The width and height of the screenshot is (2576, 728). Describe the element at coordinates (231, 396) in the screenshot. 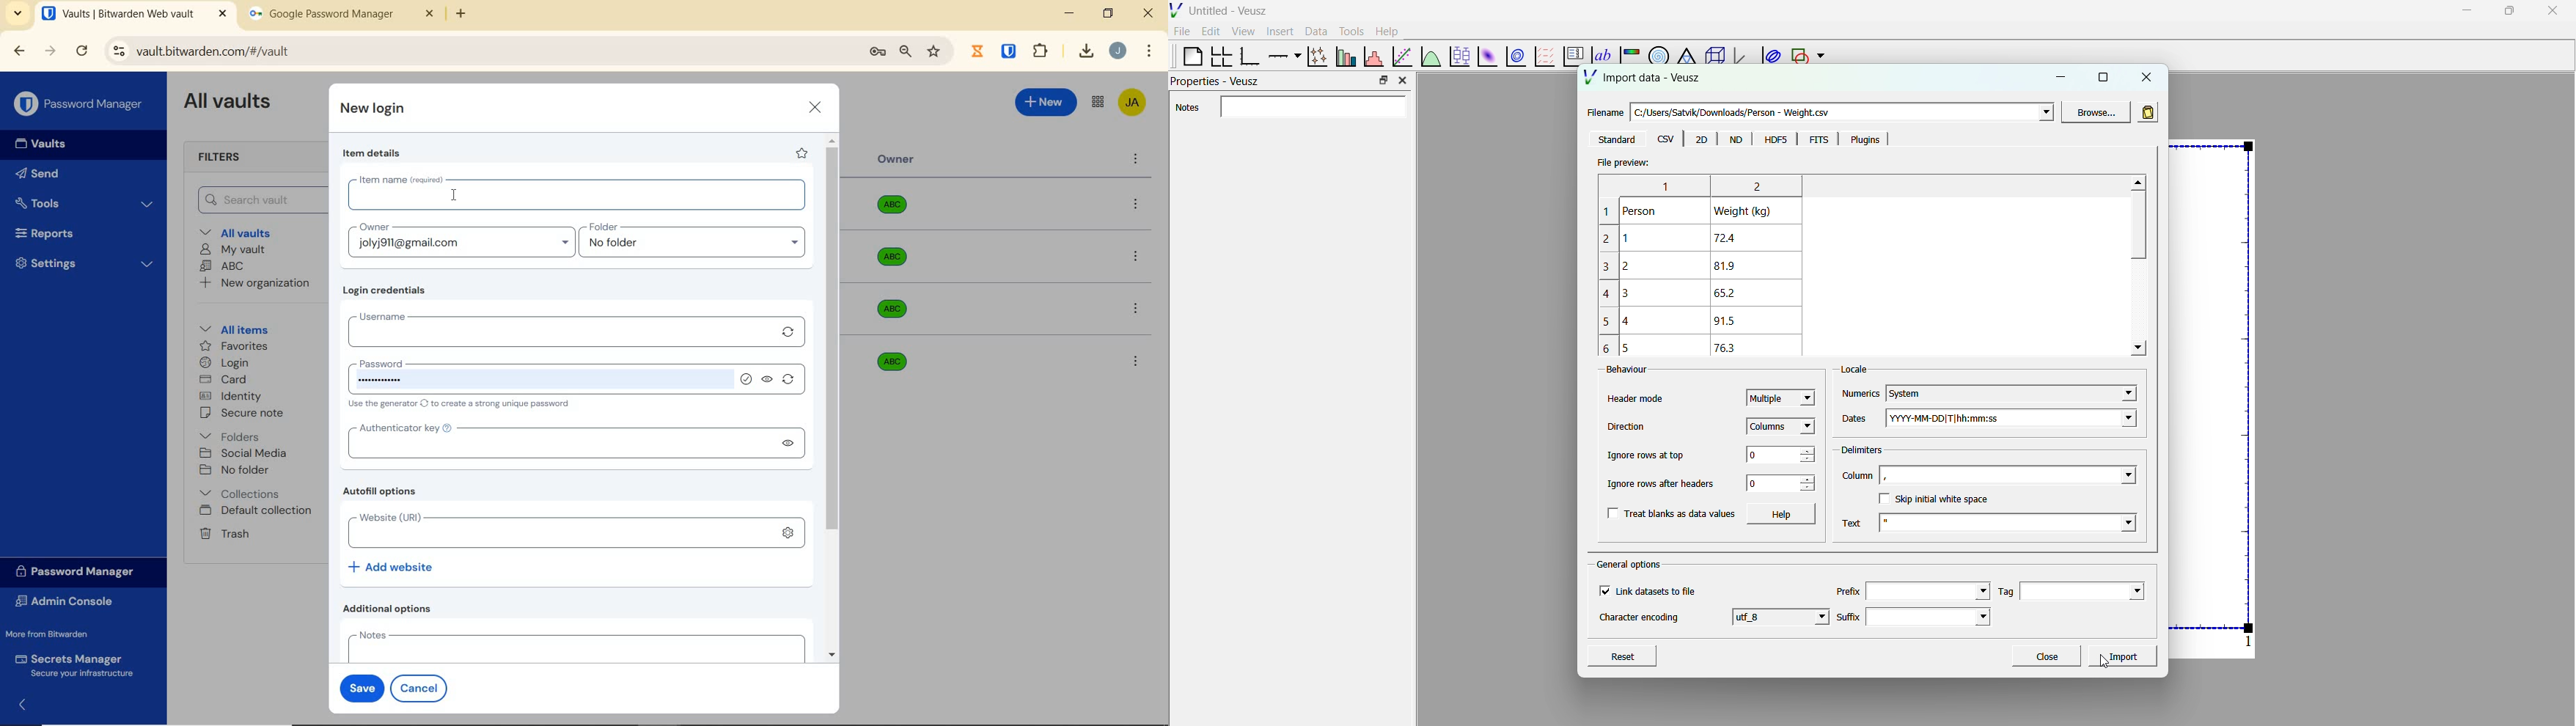

I see `identity` at that location.